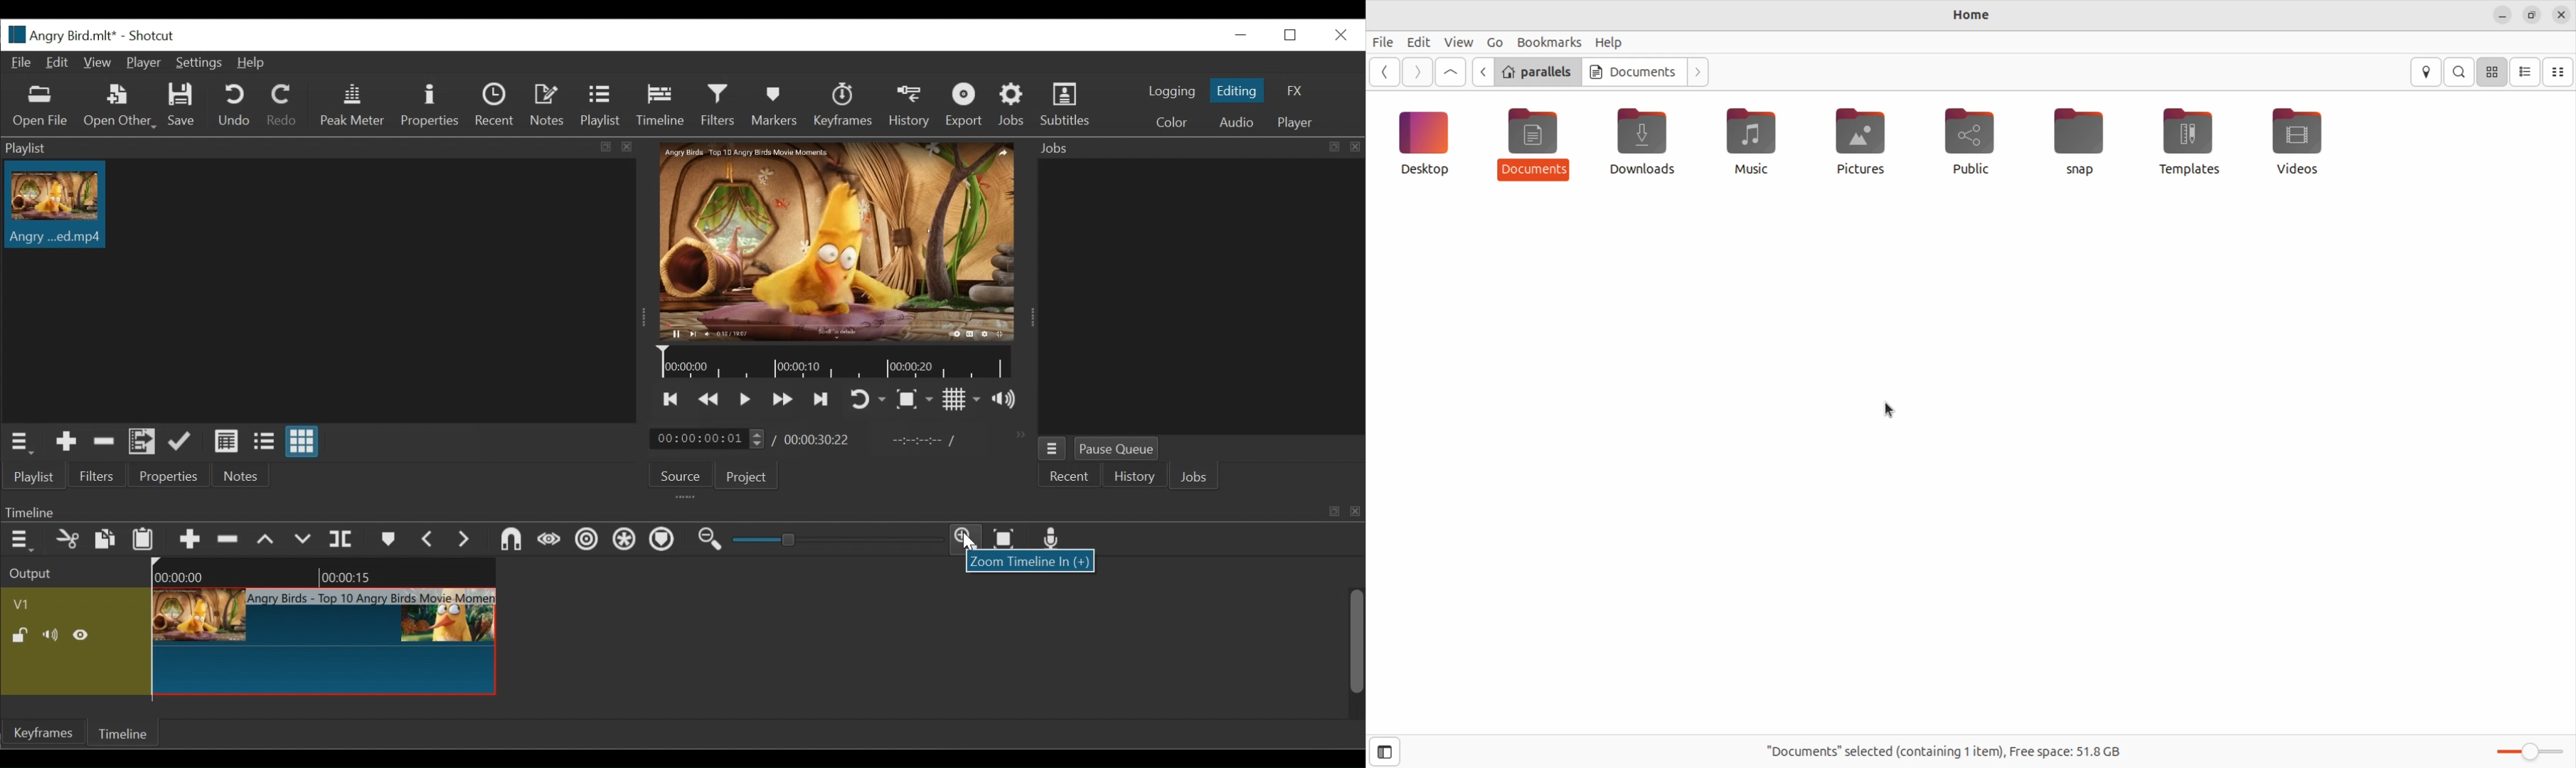 The height and width of the screenshot is (784, 2576). What do you see at coordinates (61, 208) in the screenshot?
I see `Clip ` at bounding box center [61, 208].